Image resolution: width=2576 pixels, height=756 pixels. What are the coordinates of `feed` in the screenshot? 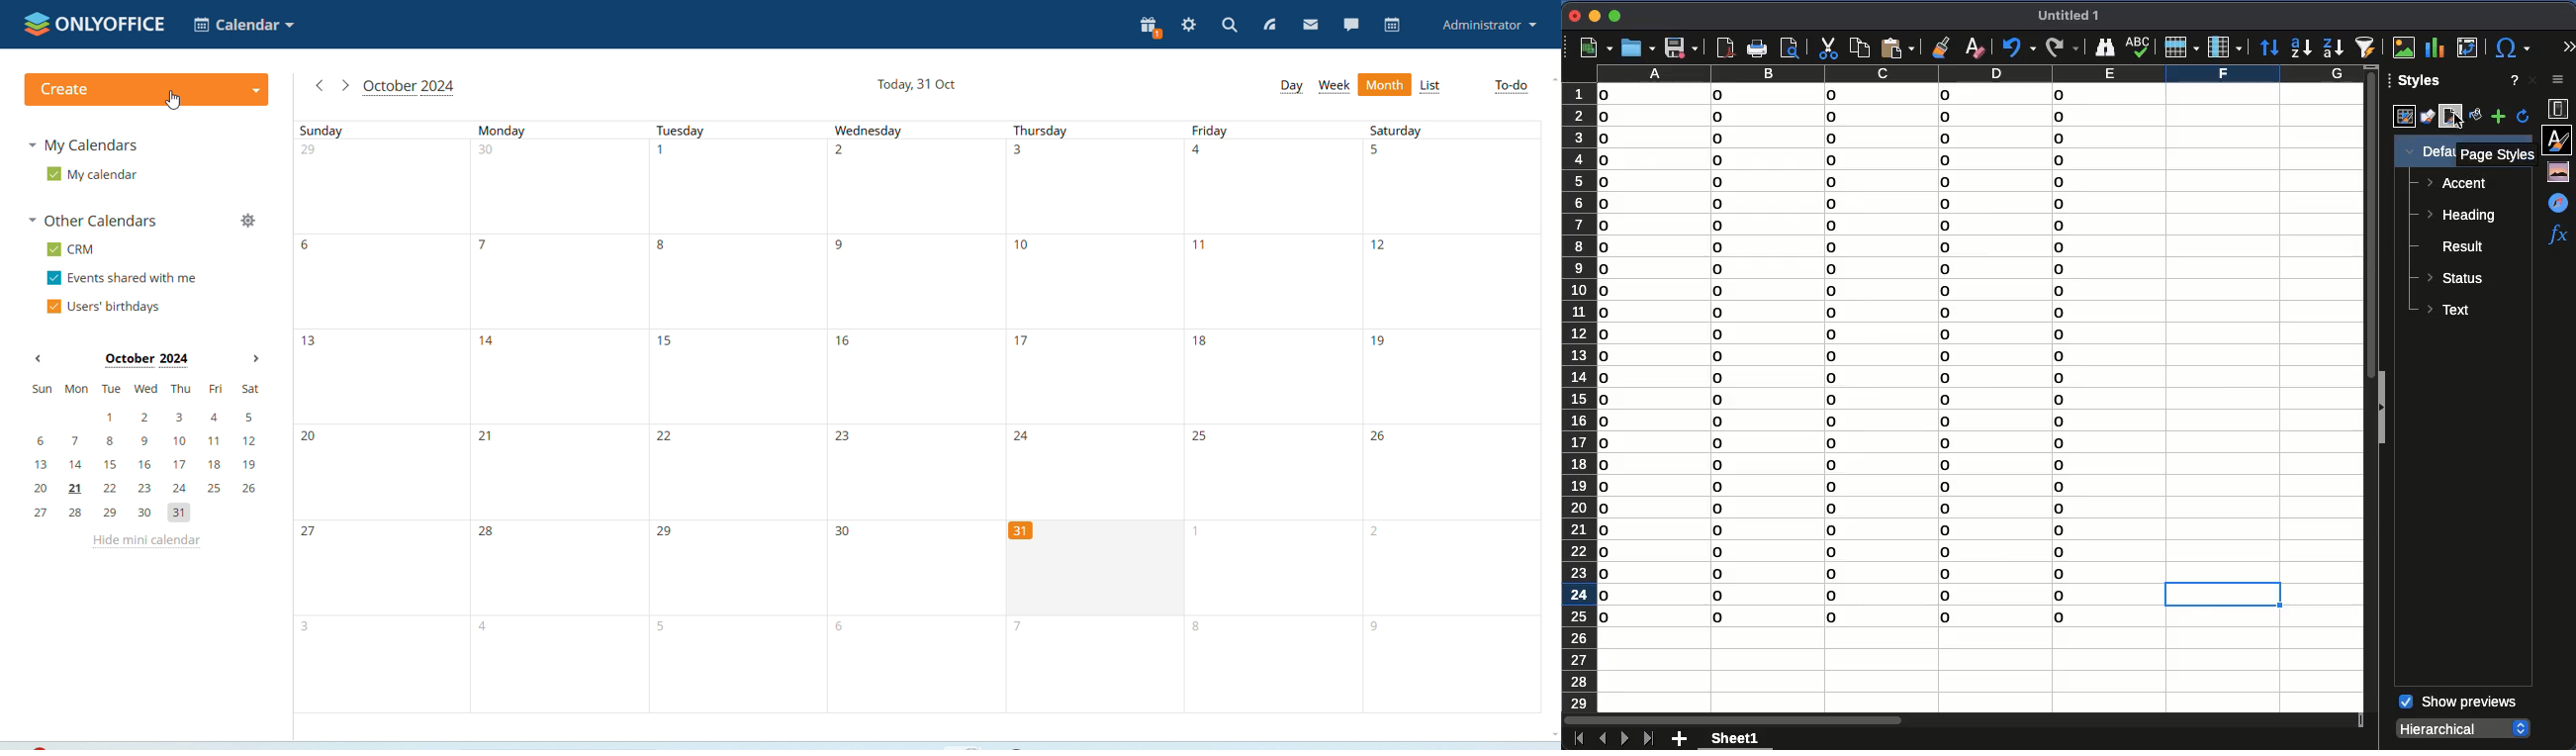 It's located at (1269, 26).